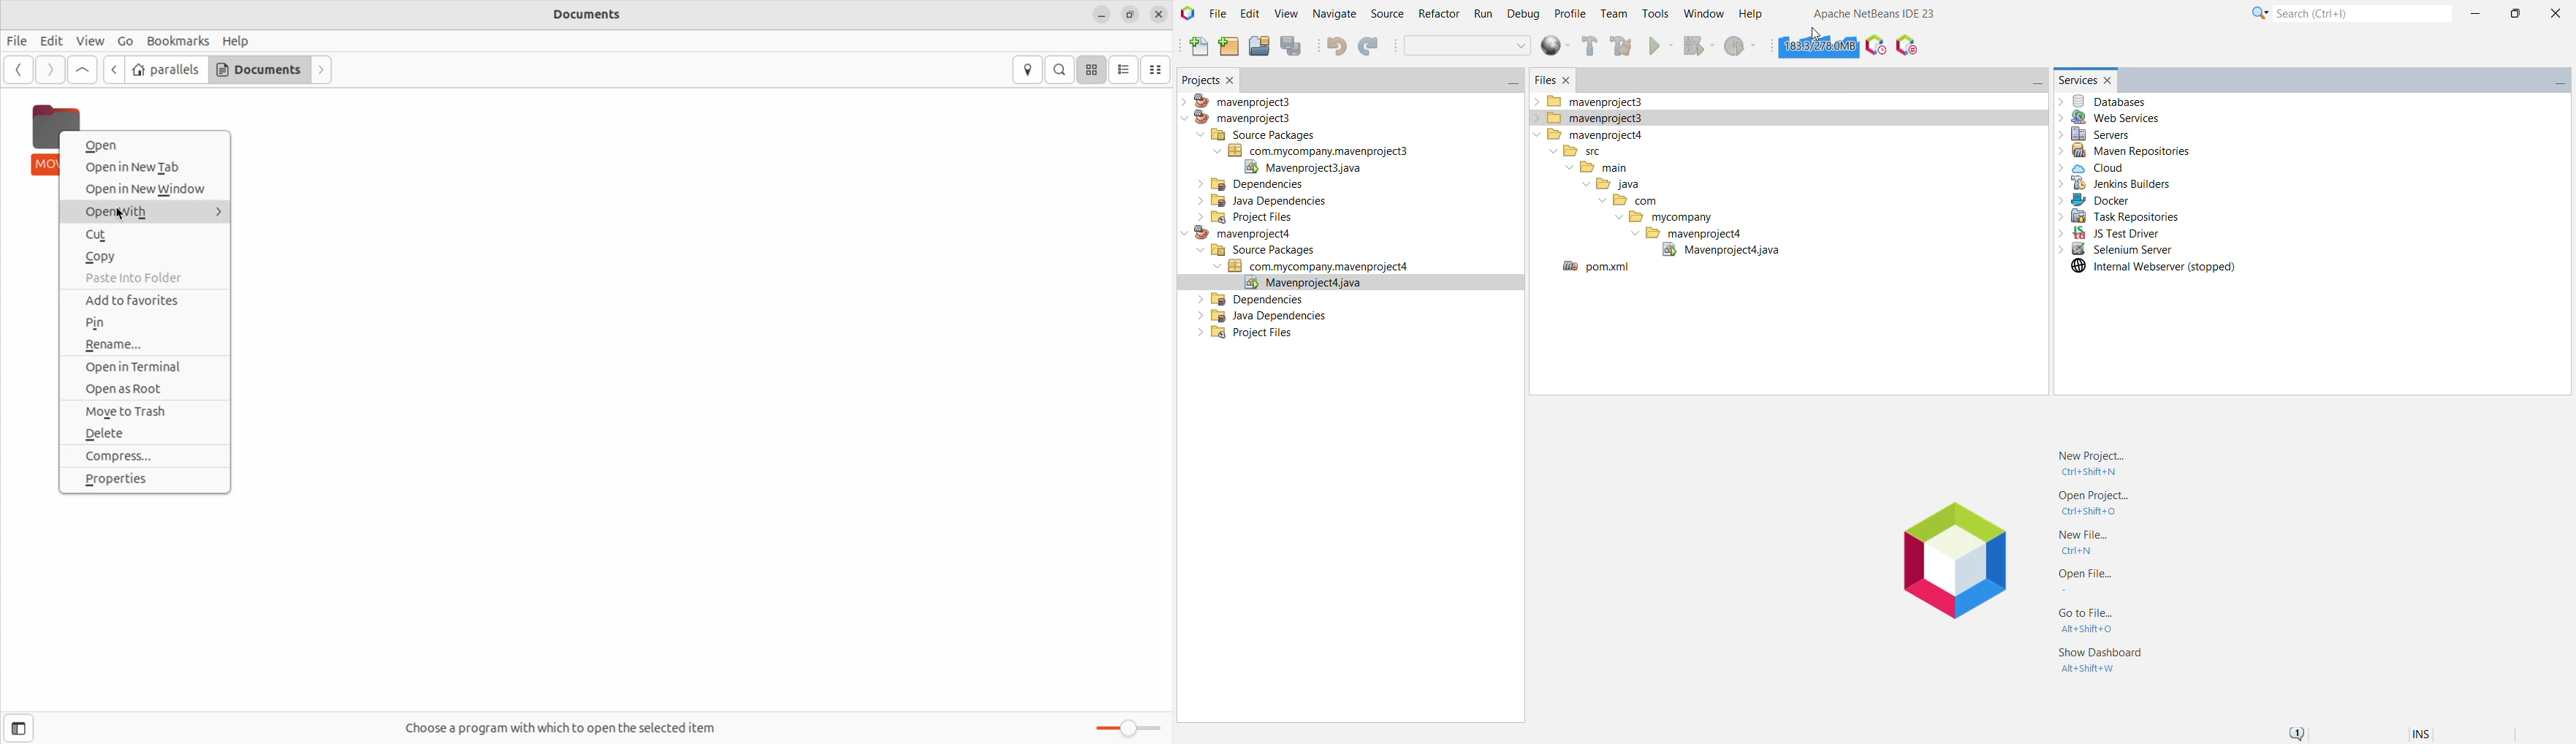 This screenshot has height=756, width=2576. What do you see at coordinates (2112, 78) in the screenshot?
I see `Close Window` at bounding box center [2112, 78].